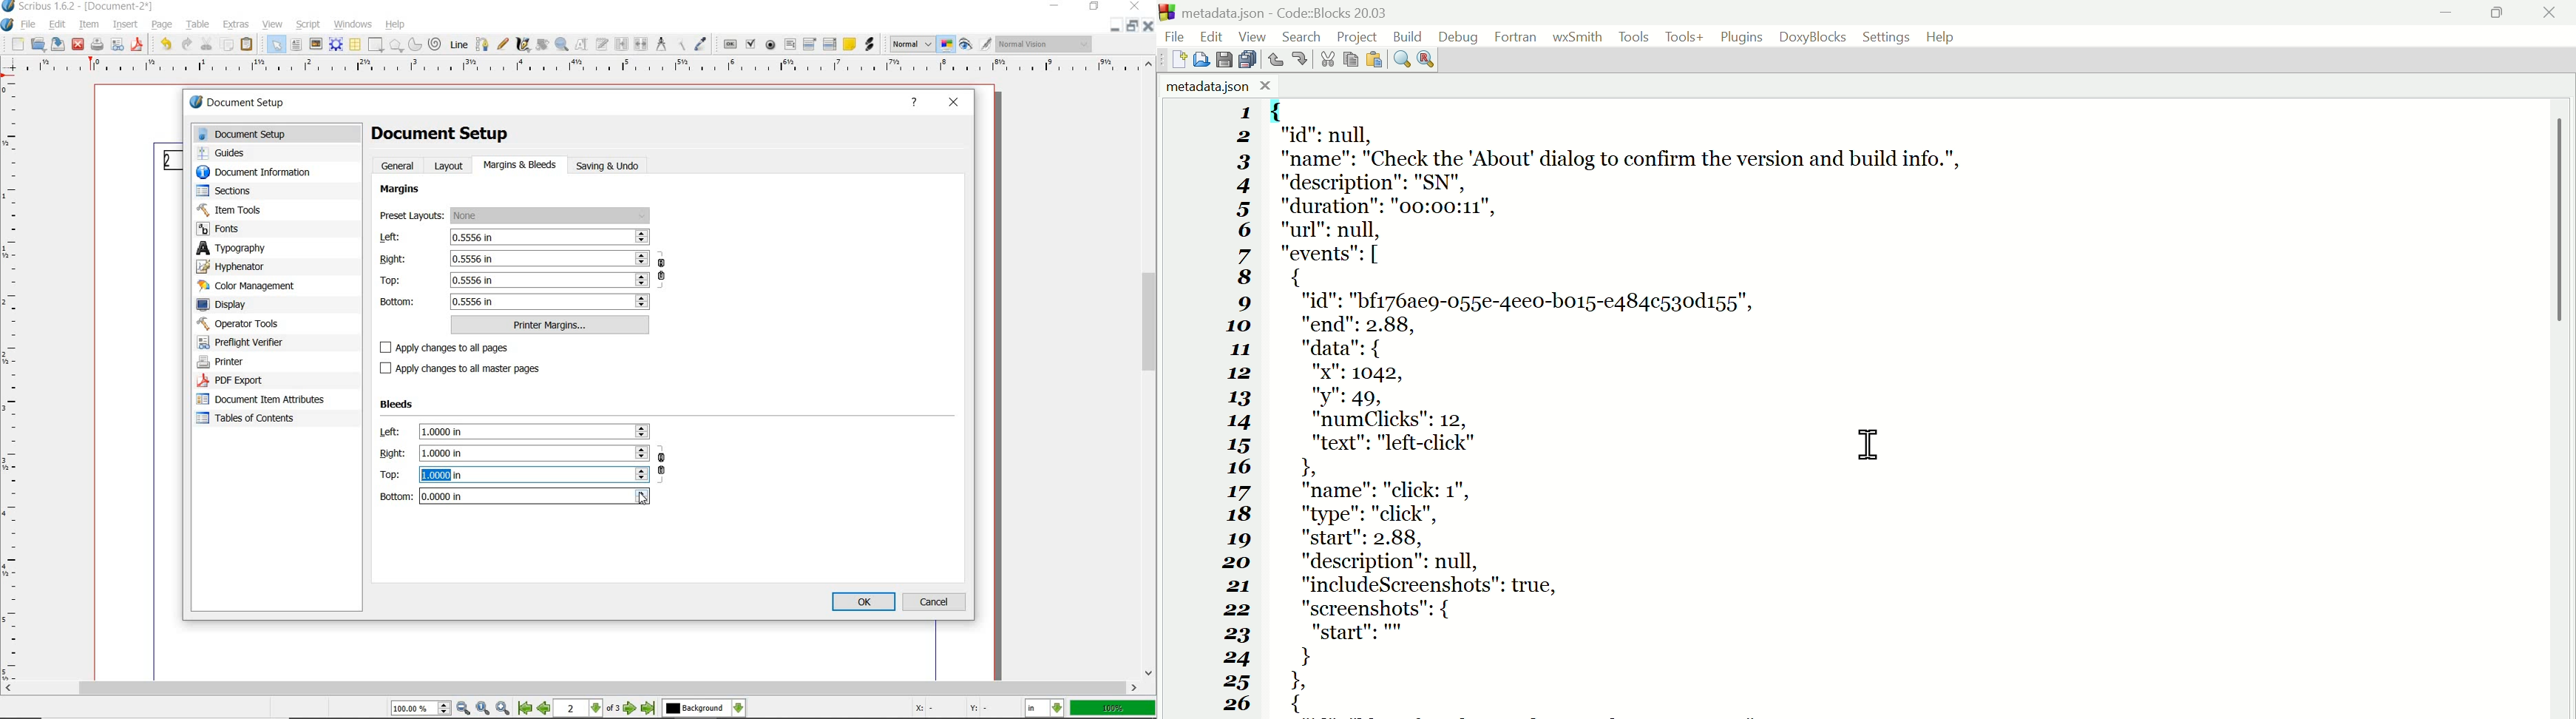 The width and height of the screenshot is (2576, 728). I want to click on item tools, so click(232, 211).